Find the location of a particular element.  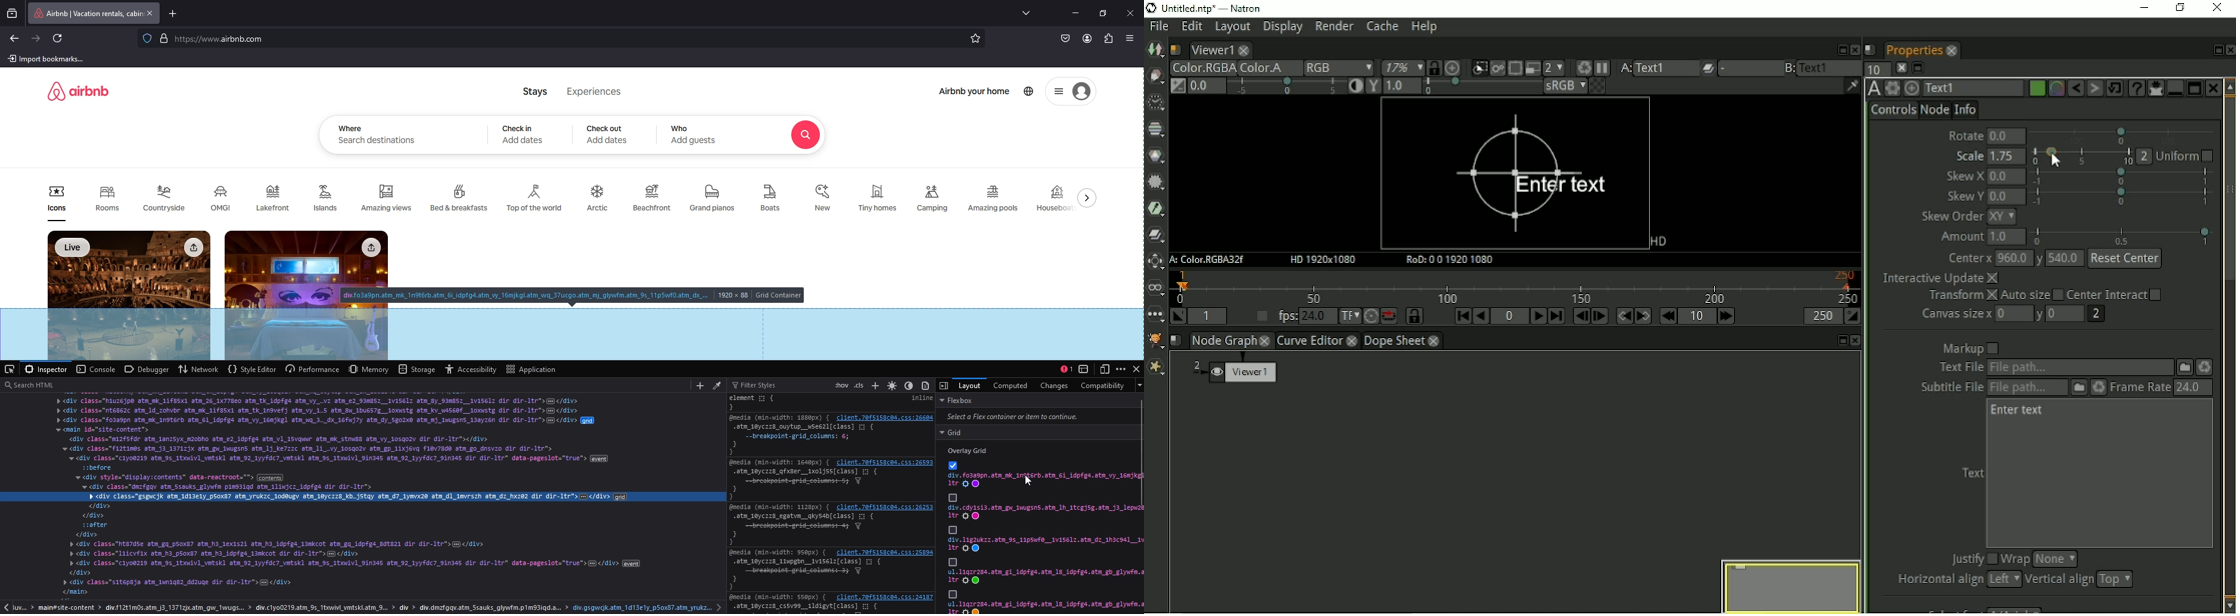

add tab is located at coordinates (175, 13).